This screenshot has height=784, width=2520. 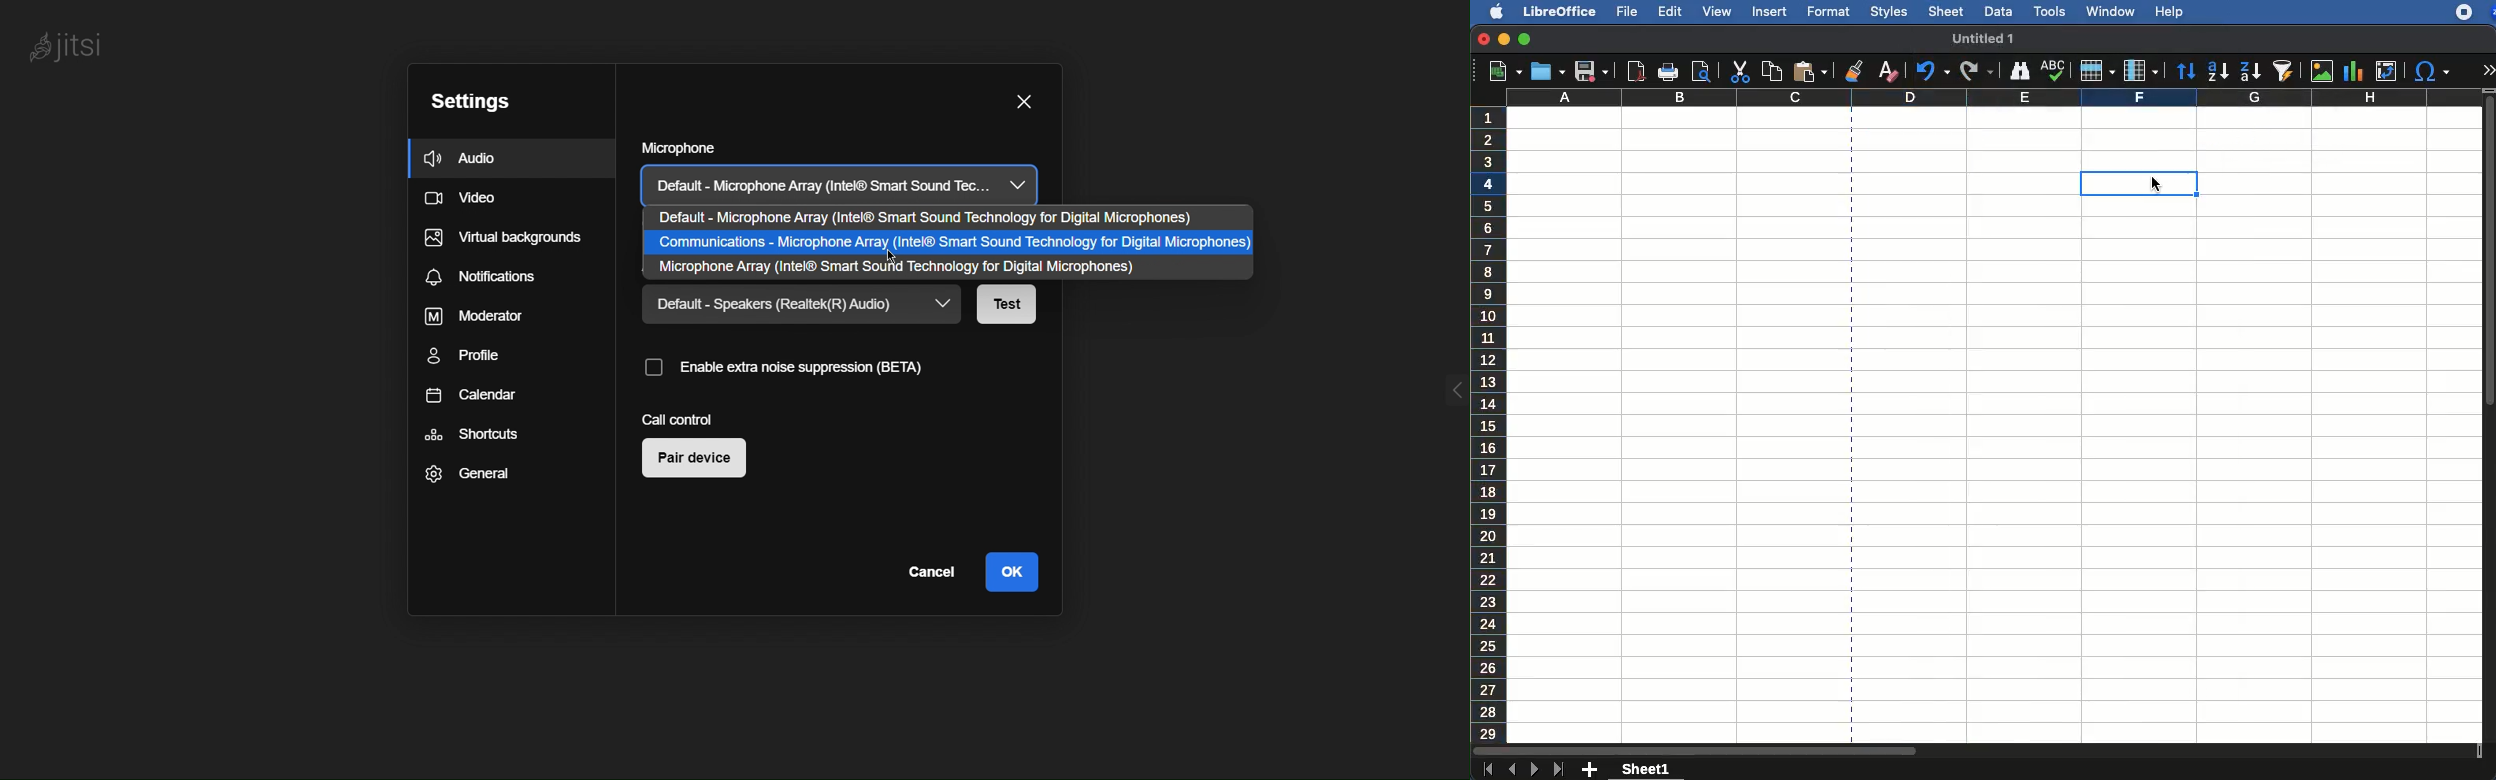 I want to click on window, so click(x=2109, y=11).